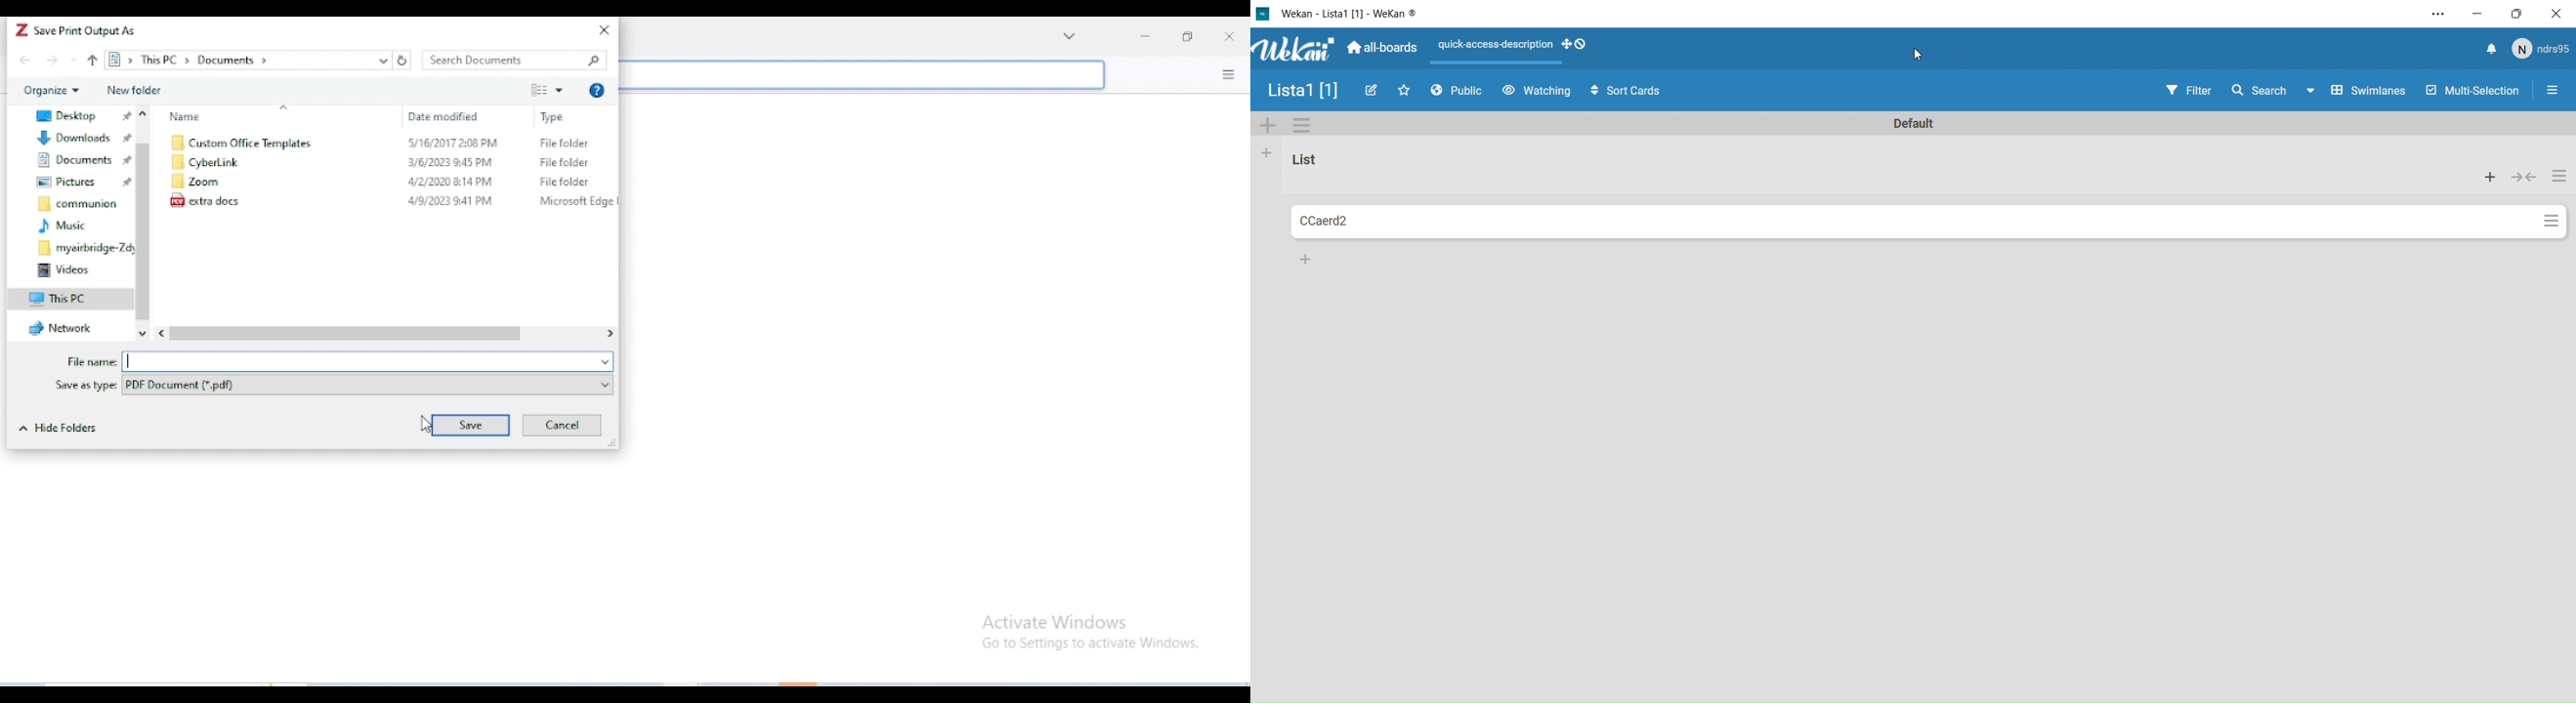 This screenshot has height=728, width=2576. What do you see at coordinates (93, 61) in the screenshot?
I see `up to "This PC"` at bounding box center [93, 61].